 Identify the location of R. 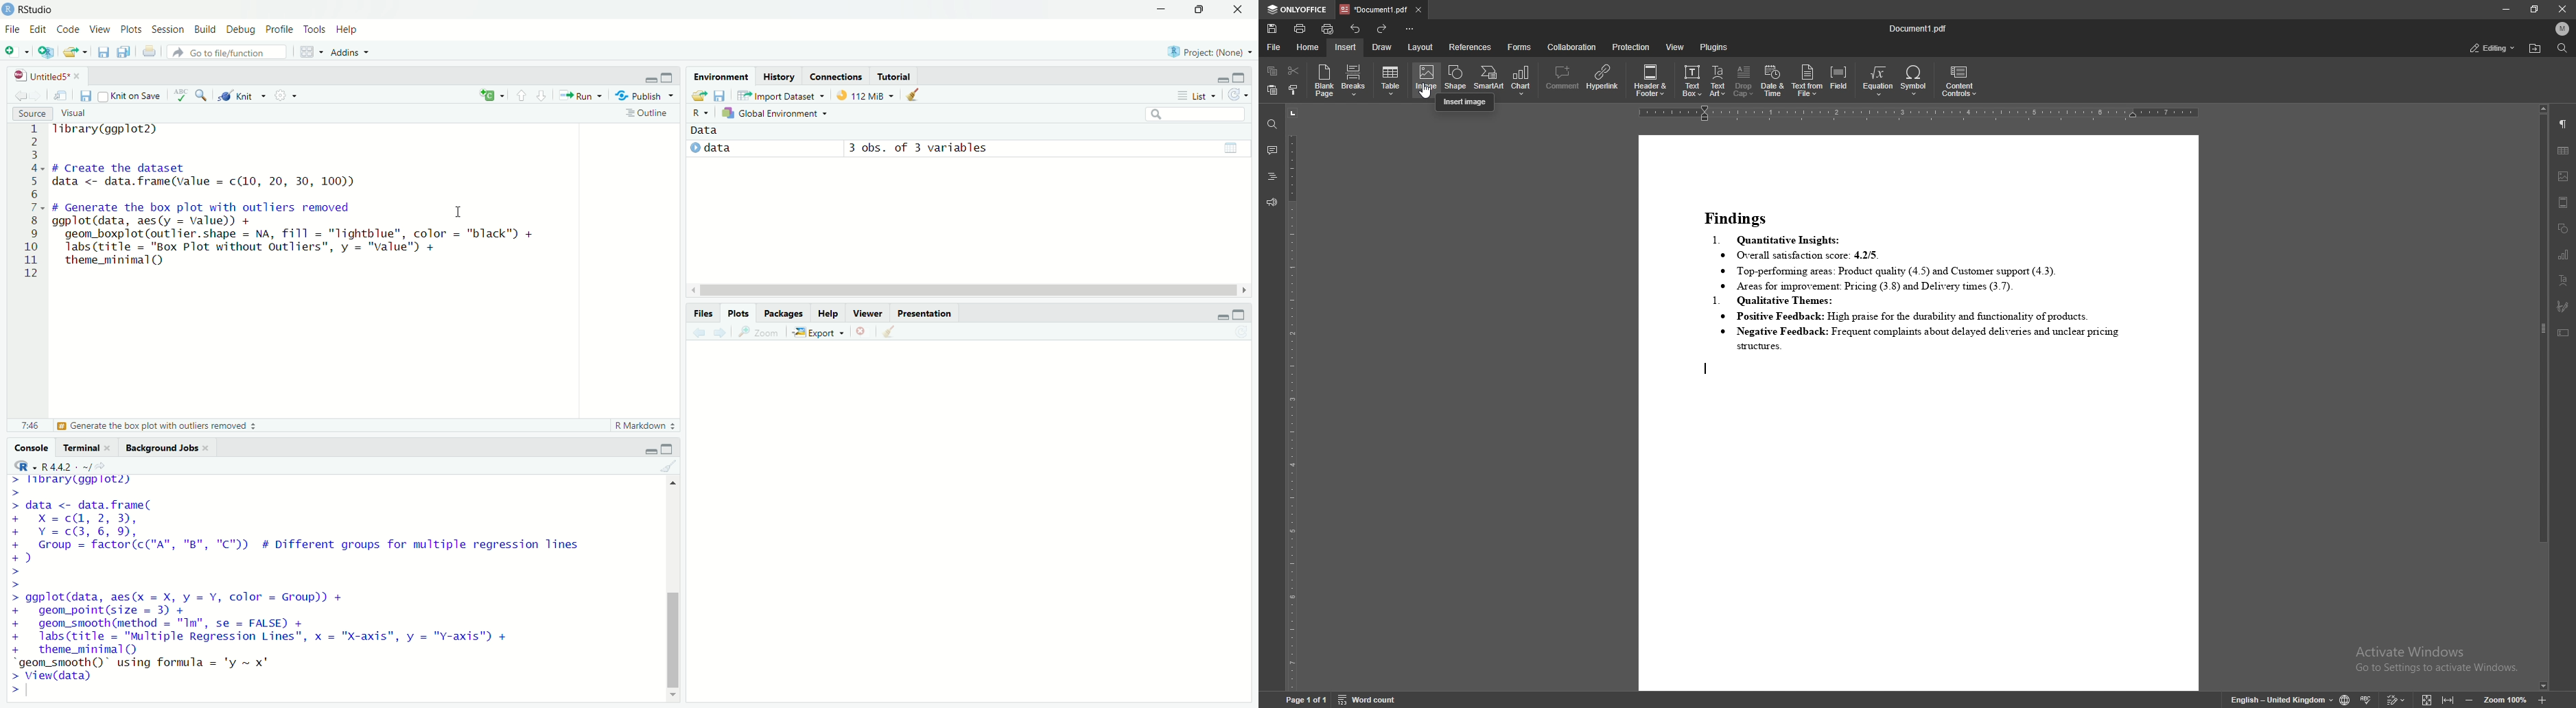
(698, 111).